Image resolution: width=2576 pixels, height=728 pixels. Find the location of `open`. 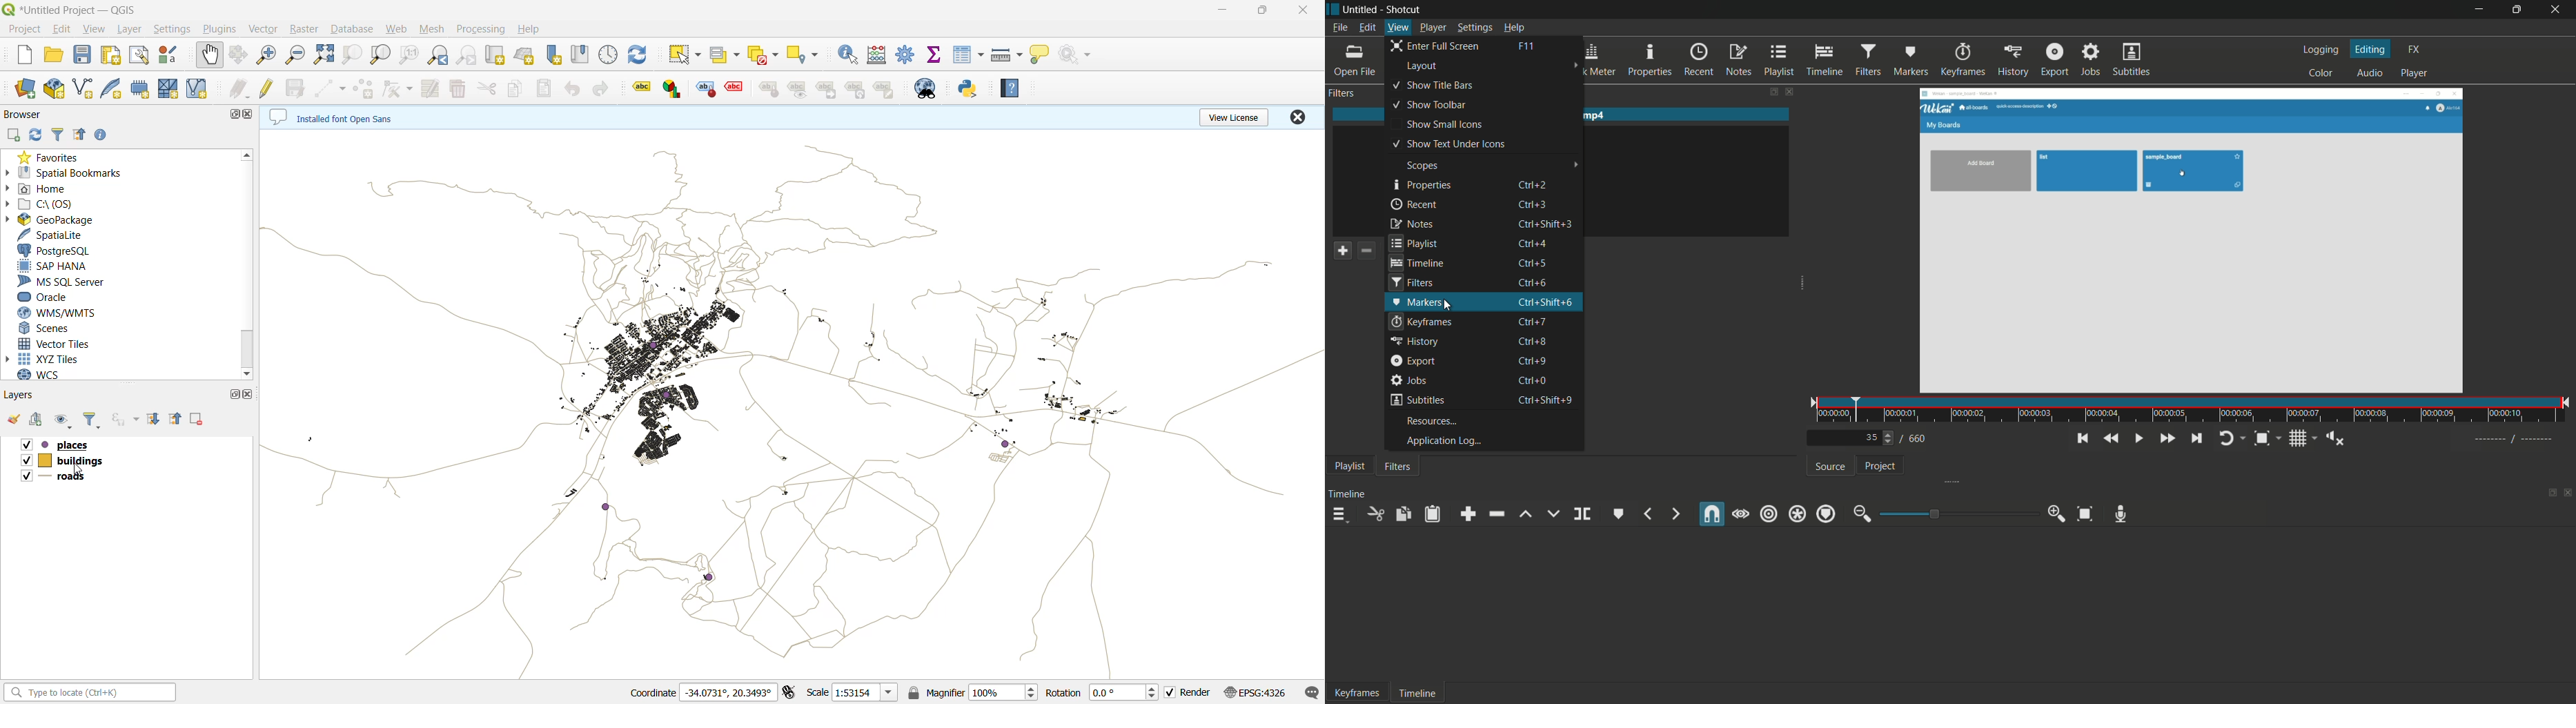

open is located at coordinates (54, 57).